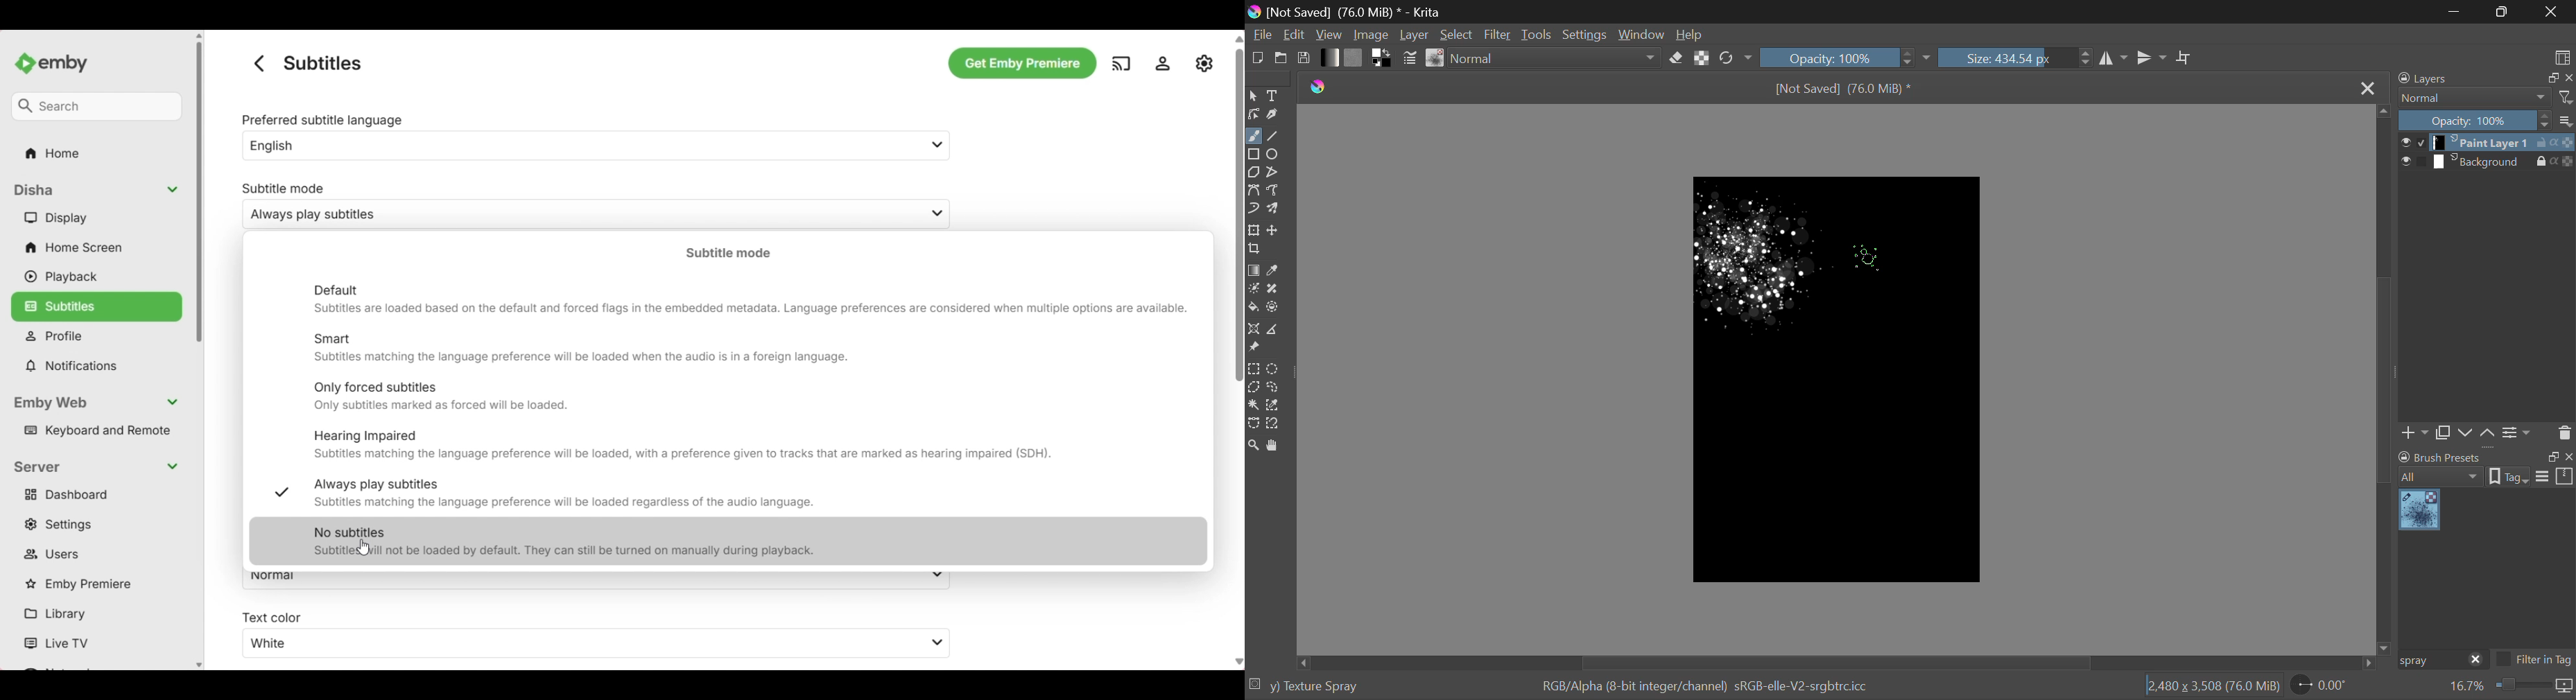  What do you see at coordinates (2111, 58) in the screenshot?
I see `Vertical Mirror Flip` at bounding box center [2111, 58].